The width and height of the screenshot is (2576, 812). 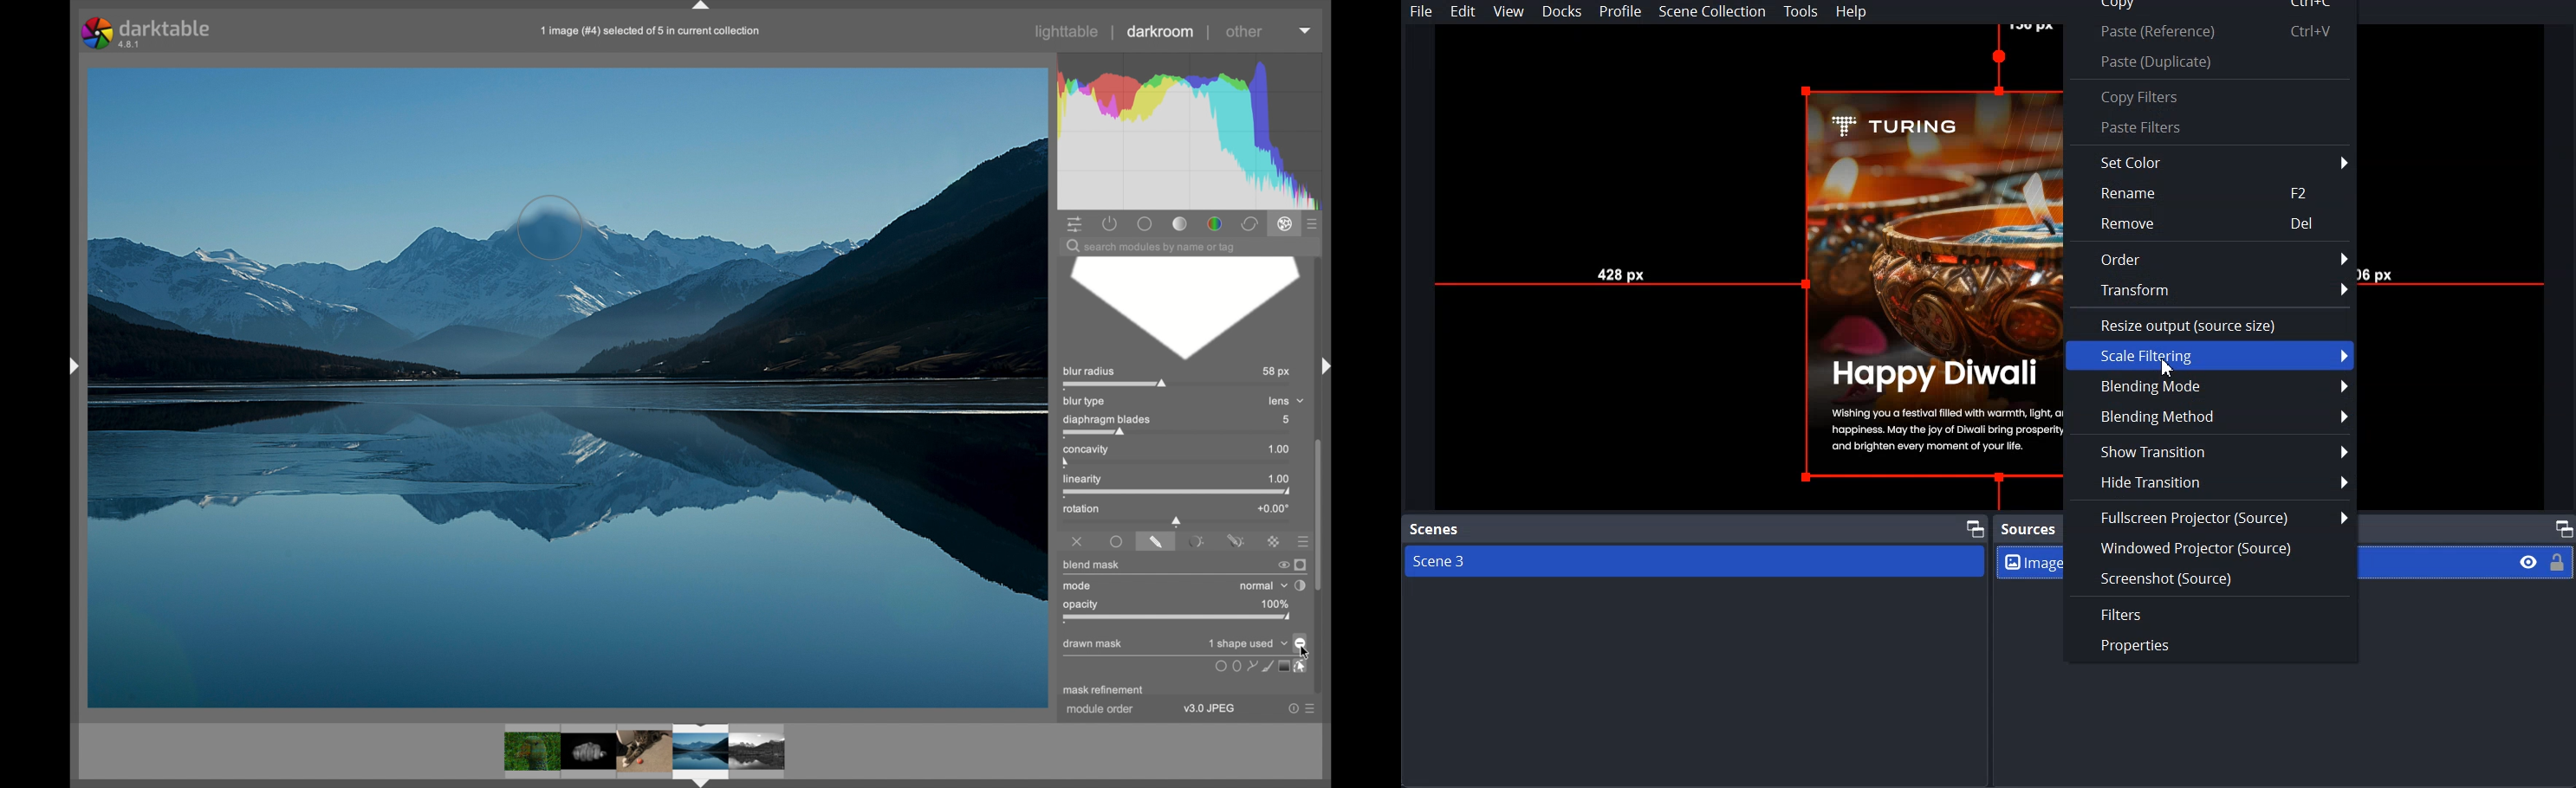 I want to click on Help, so click(x=1852, y=12).